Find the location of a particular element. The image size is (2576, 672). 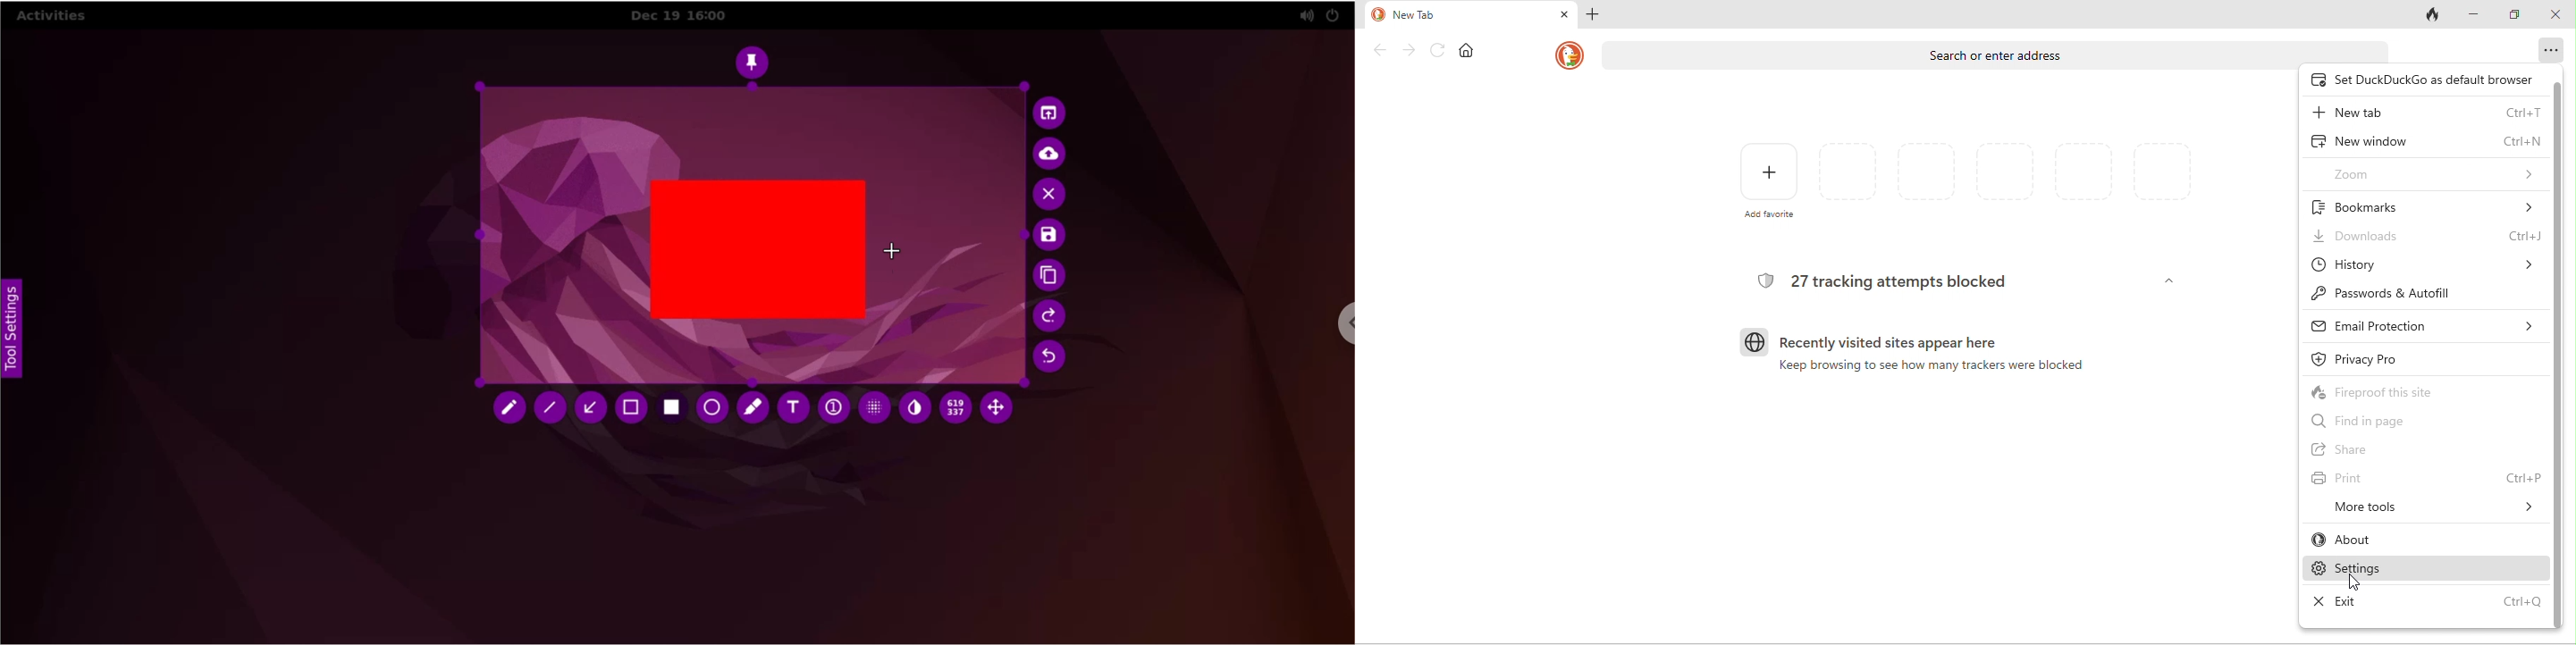

privacy pro is located at coordinates (2389, 356).